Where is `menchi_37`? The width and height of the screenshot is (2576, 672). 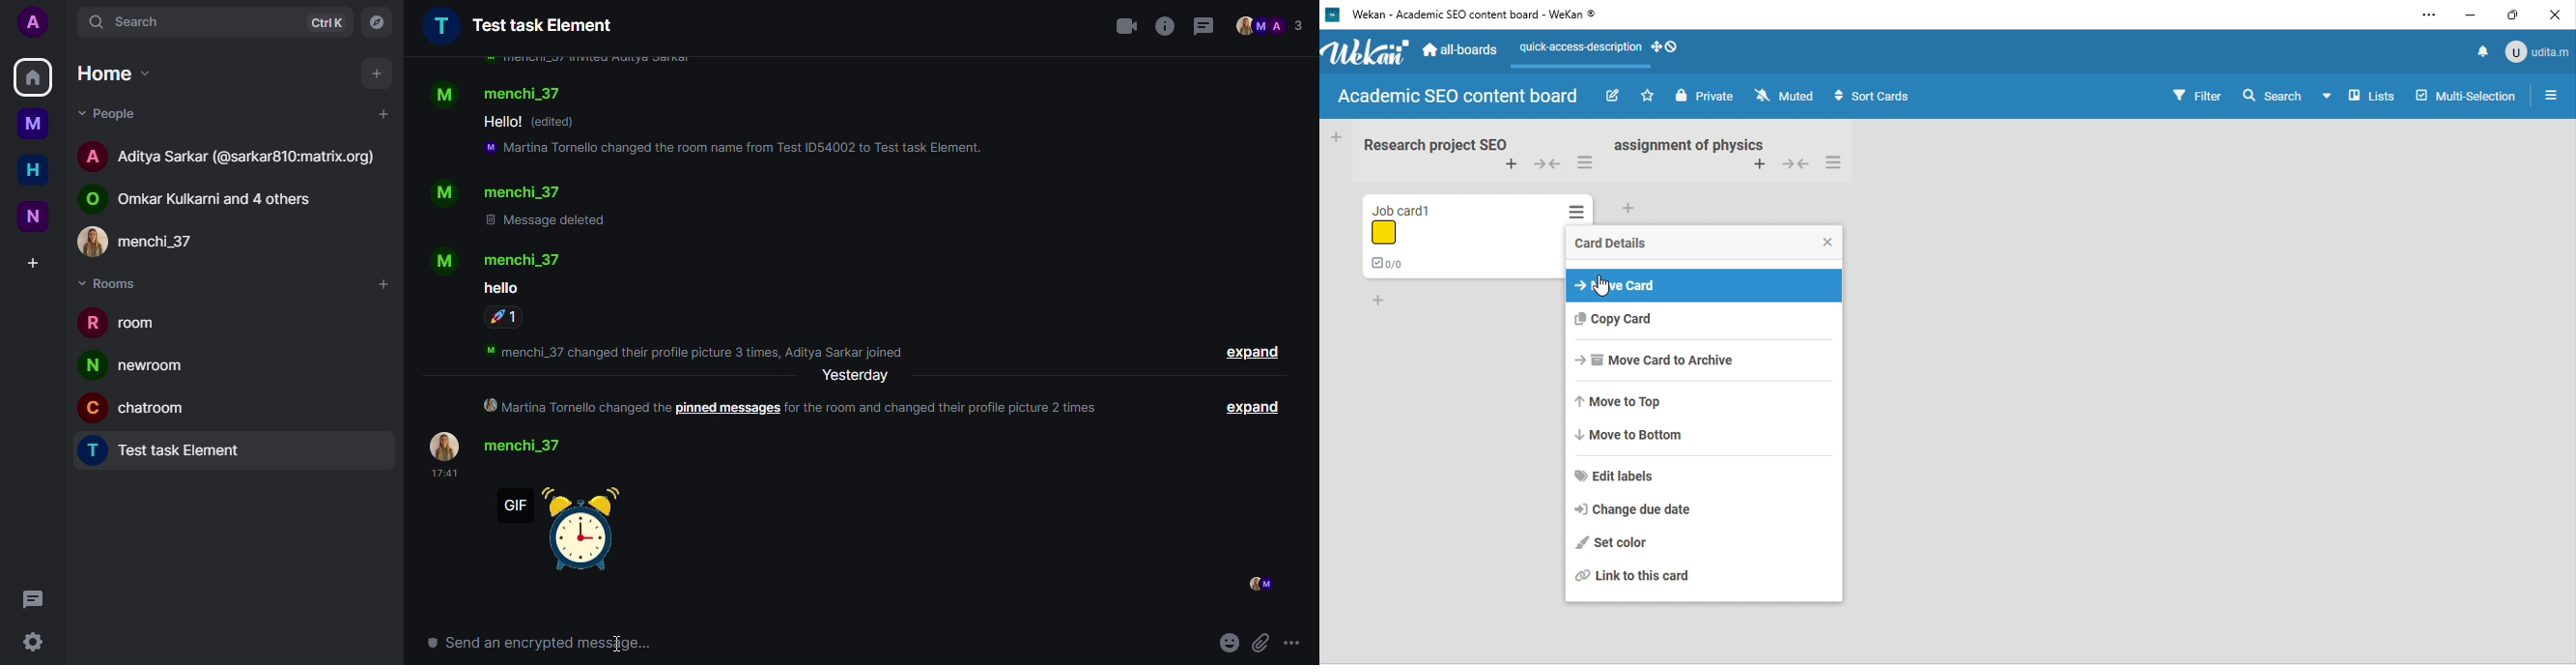
menchi_37 is located at coordinates (500, 93).